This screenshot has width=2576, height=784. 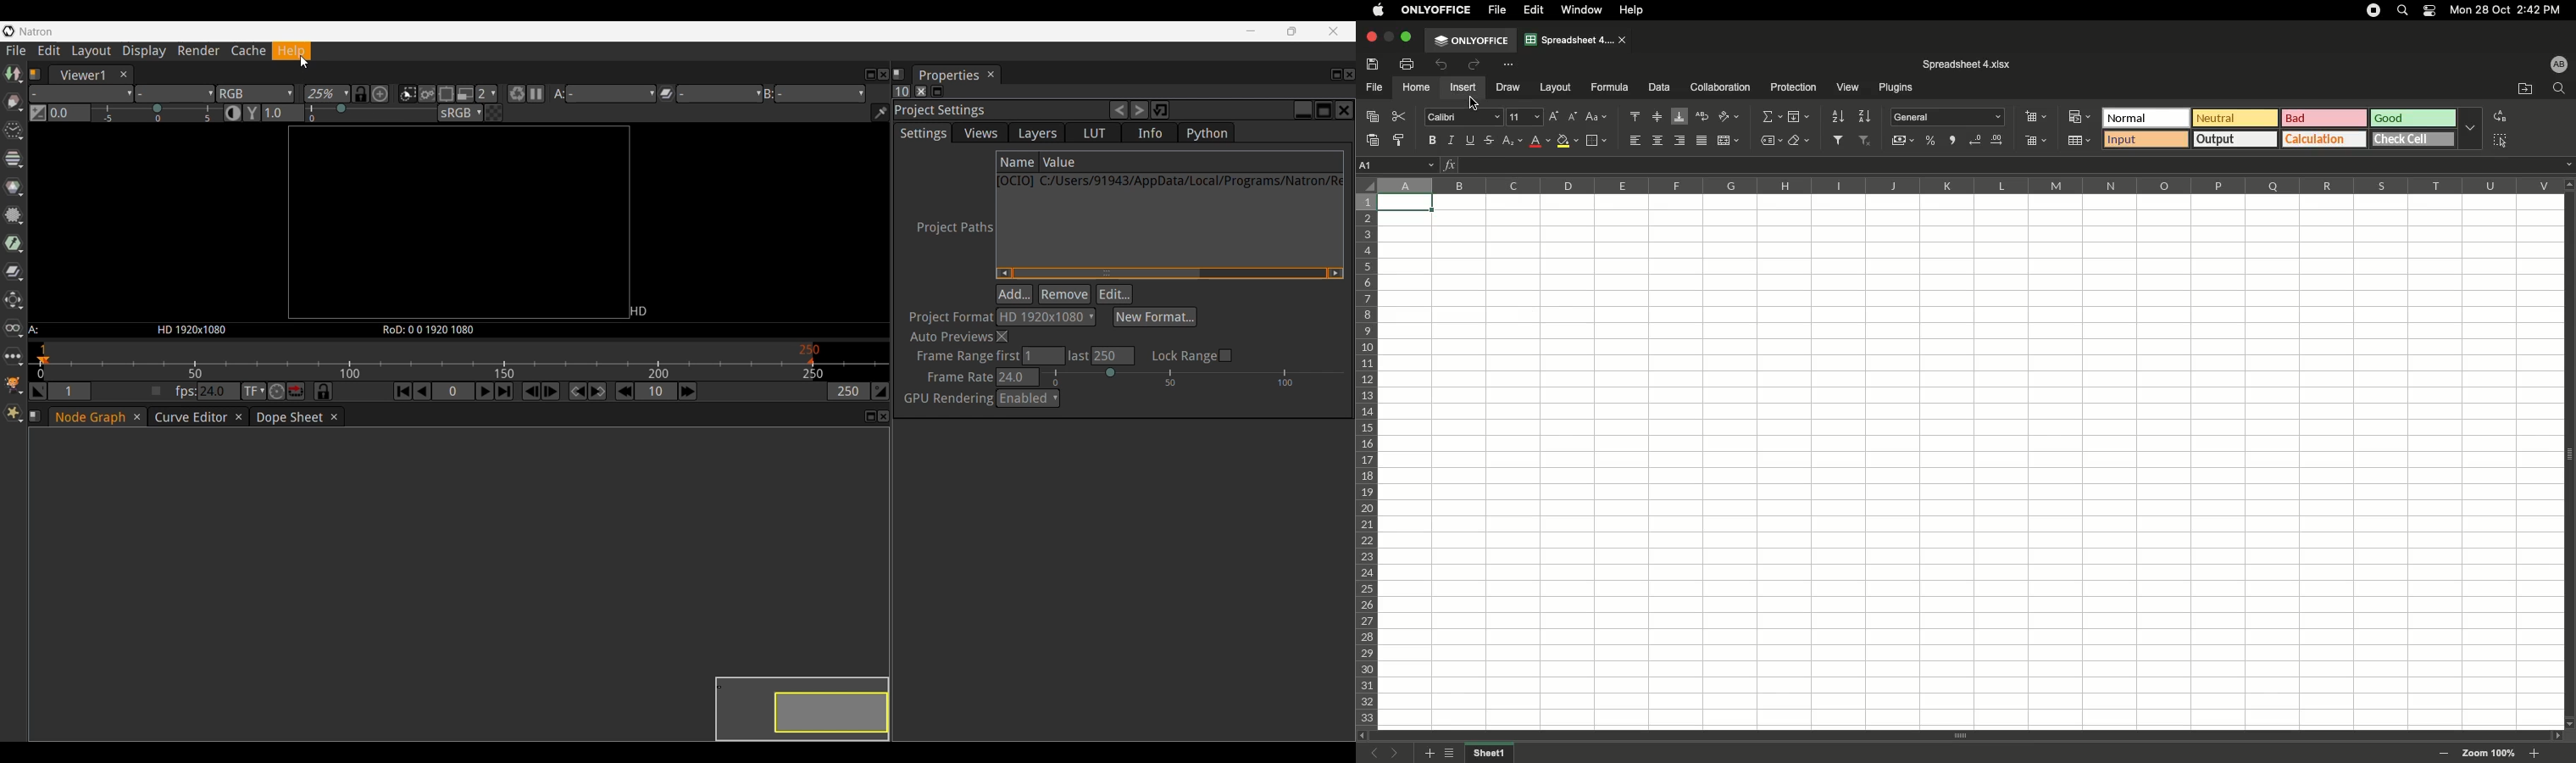 What do you see at coordinates (1428, 754) in the screenshot?
I see `Add sheet` at bounding box center [1428, 754].